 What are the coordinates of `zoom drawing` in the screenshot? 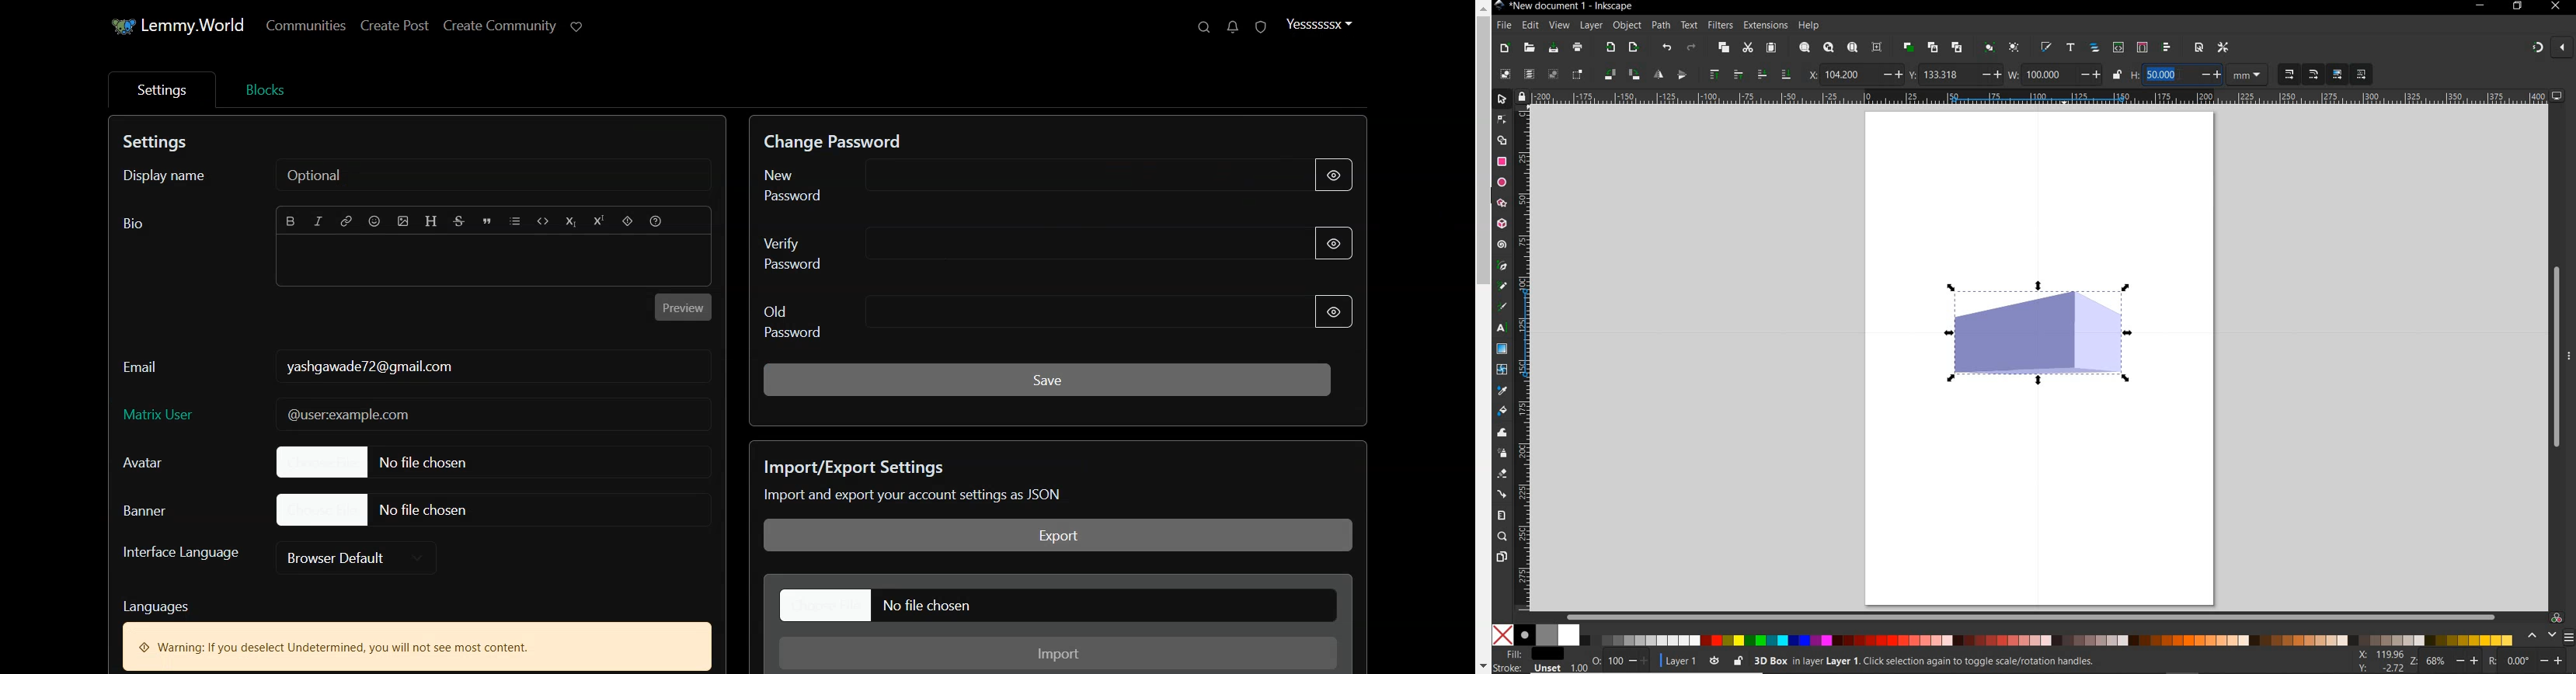 It's located at (1829, 46).